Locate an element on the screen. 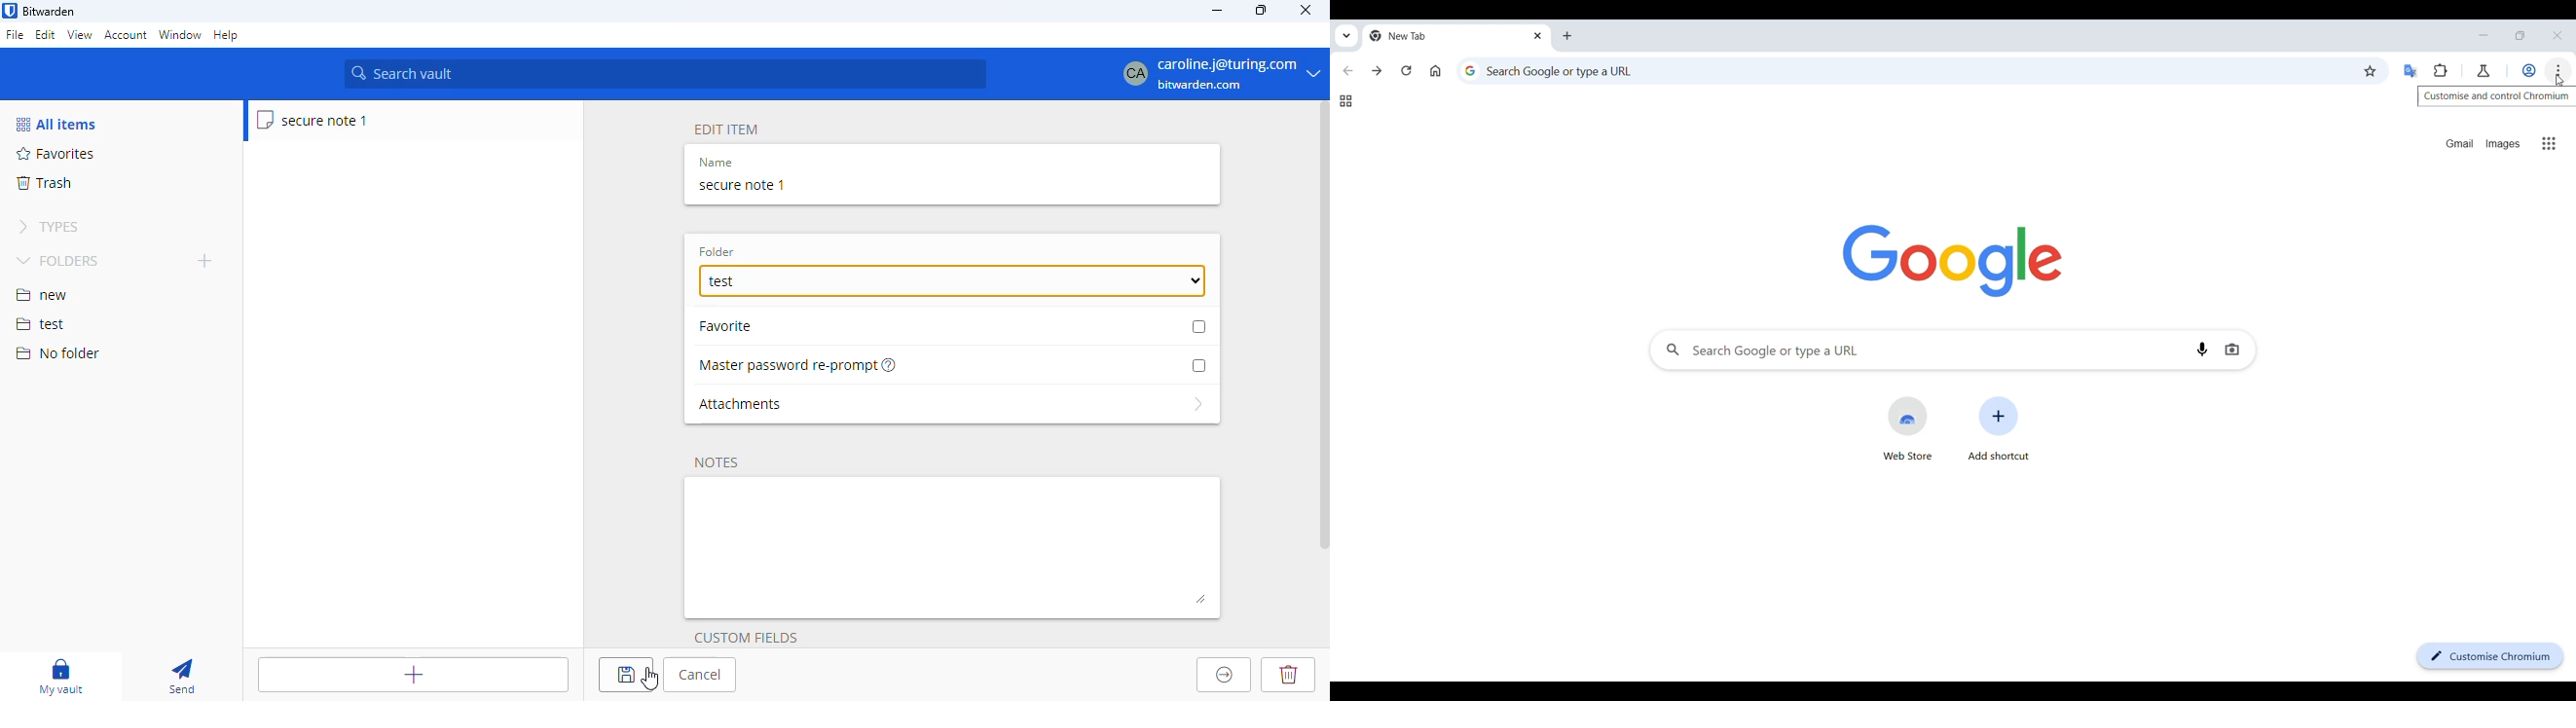  secure note 1 is located at coordinates (742, 185).